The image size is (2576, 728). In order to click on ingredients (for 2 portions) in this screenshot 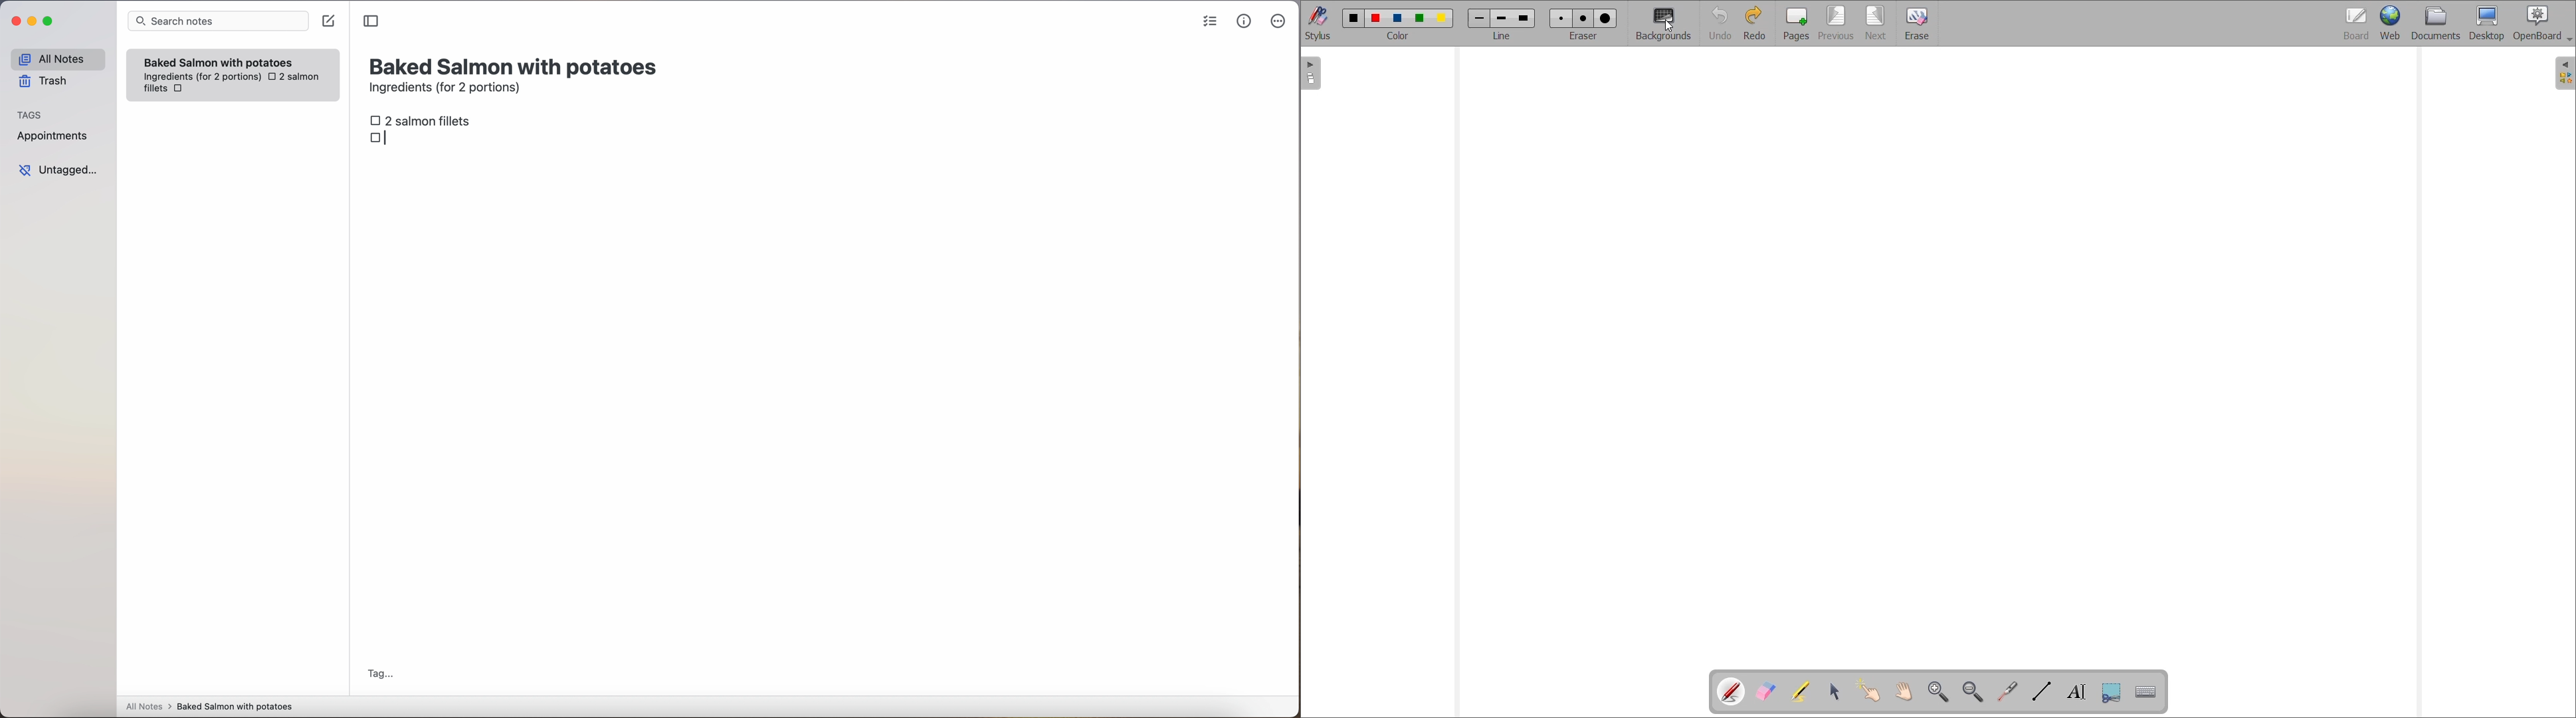, I will do `click(448, 89)`.